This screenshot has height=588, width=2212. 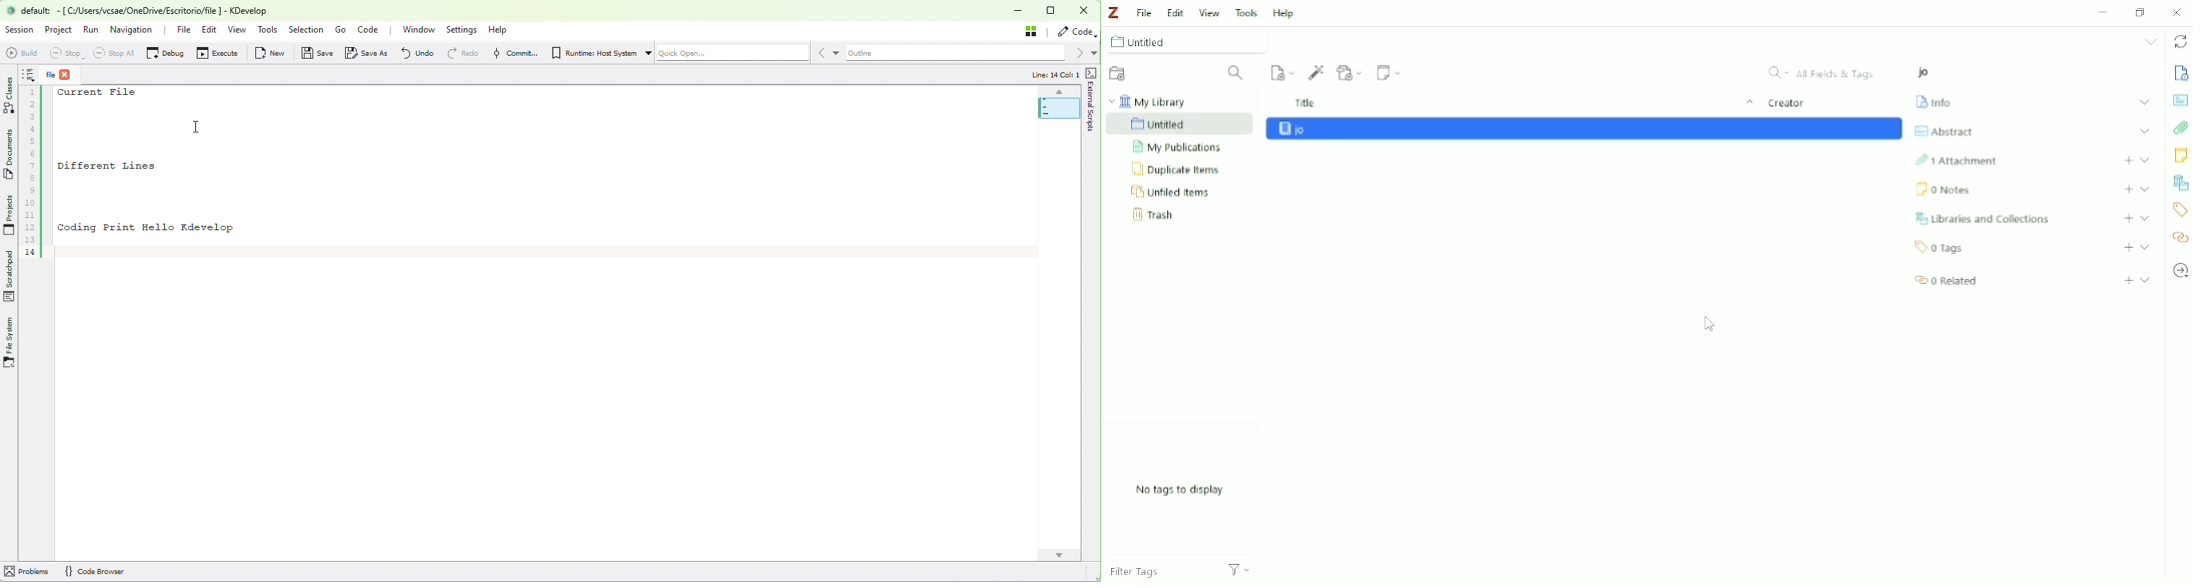 What do you see at coordinates (1170, 192) in the screenshot?
I see `Unfiled Items` at bounding box center [1170, 192].